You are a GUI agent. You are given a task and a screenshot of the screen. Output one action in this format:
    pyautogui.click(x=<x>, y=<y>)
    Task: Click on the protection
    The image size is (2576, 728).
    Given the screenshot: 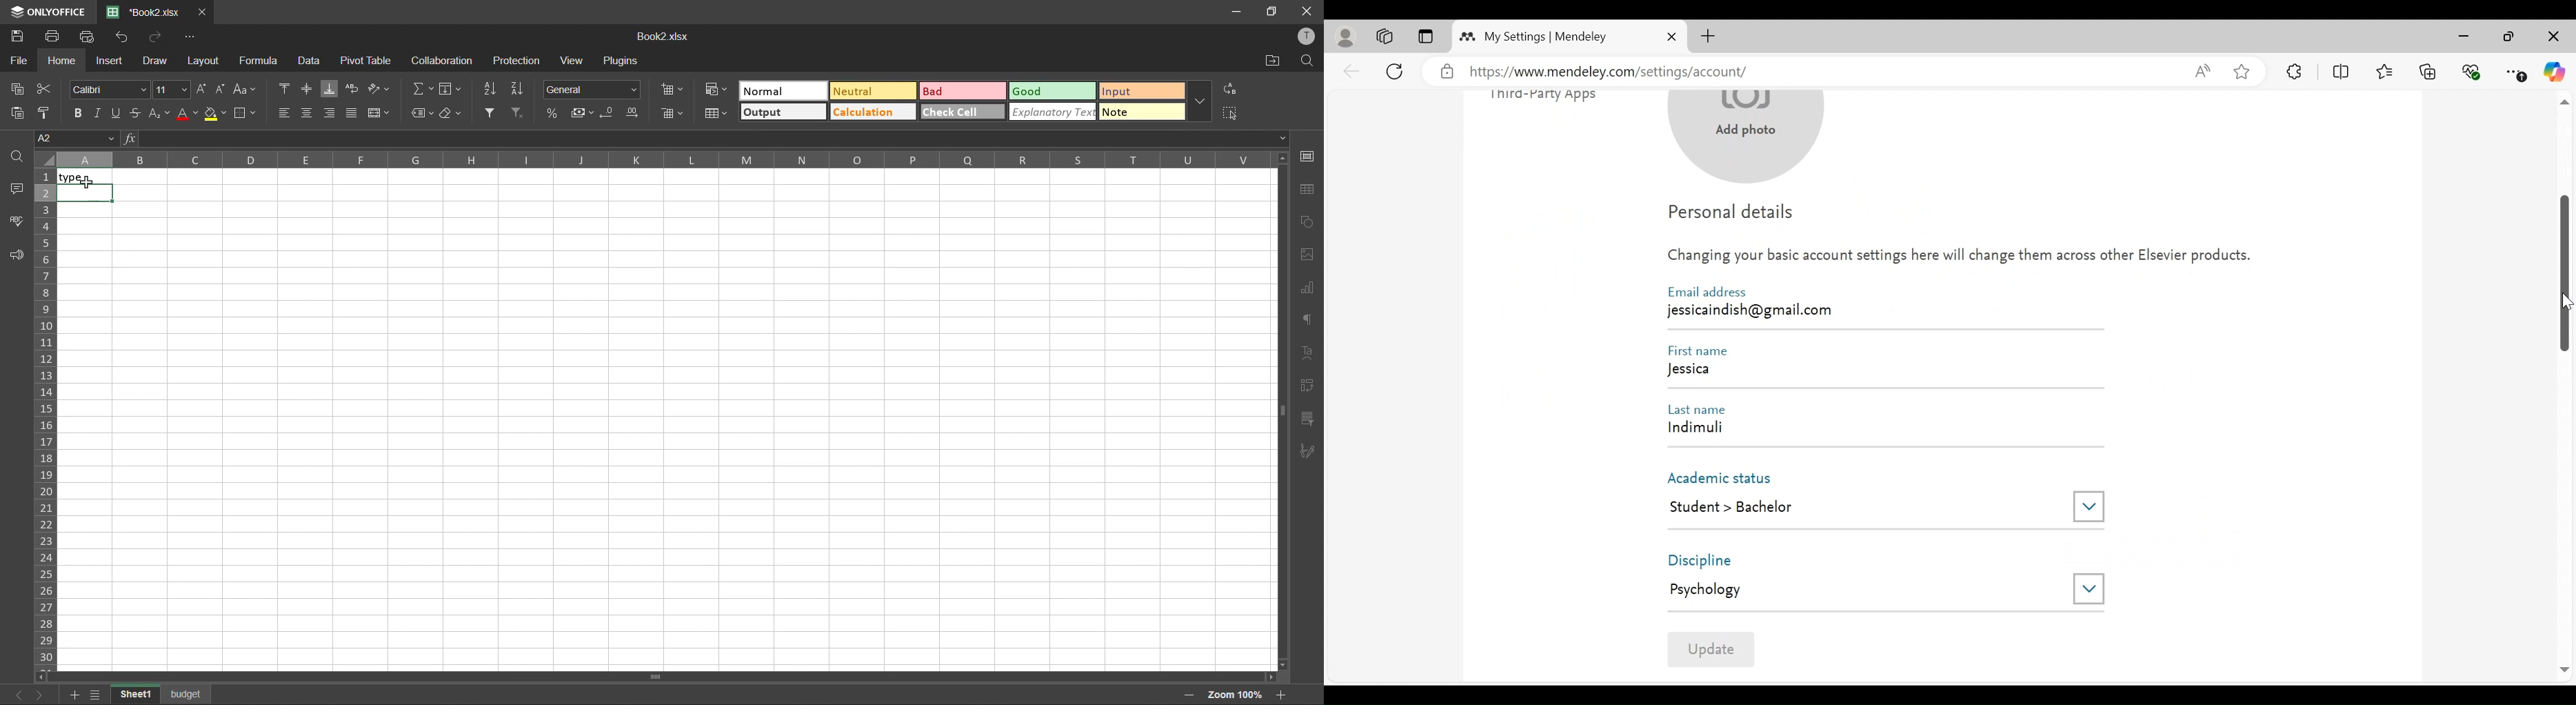 What is the action you would take?
    pyautogui.click(x=519, y=61)
    